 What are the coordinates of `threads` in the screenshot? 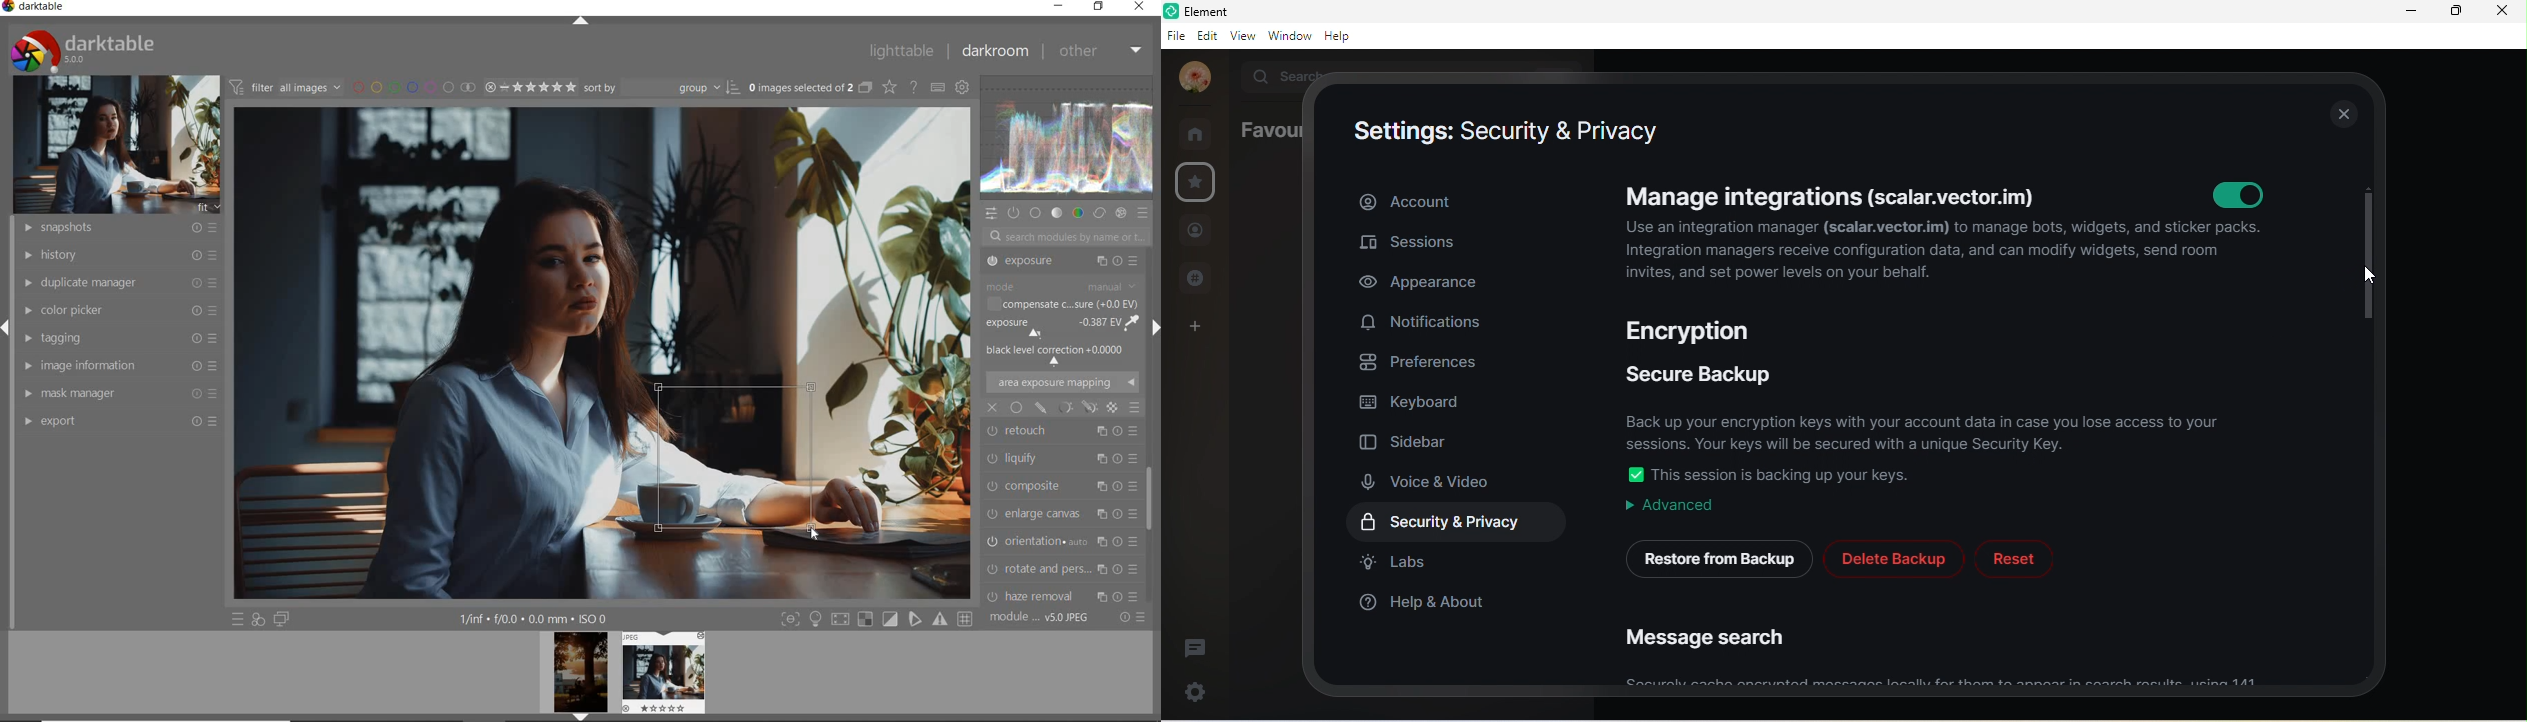 It's located at (1196, 646).